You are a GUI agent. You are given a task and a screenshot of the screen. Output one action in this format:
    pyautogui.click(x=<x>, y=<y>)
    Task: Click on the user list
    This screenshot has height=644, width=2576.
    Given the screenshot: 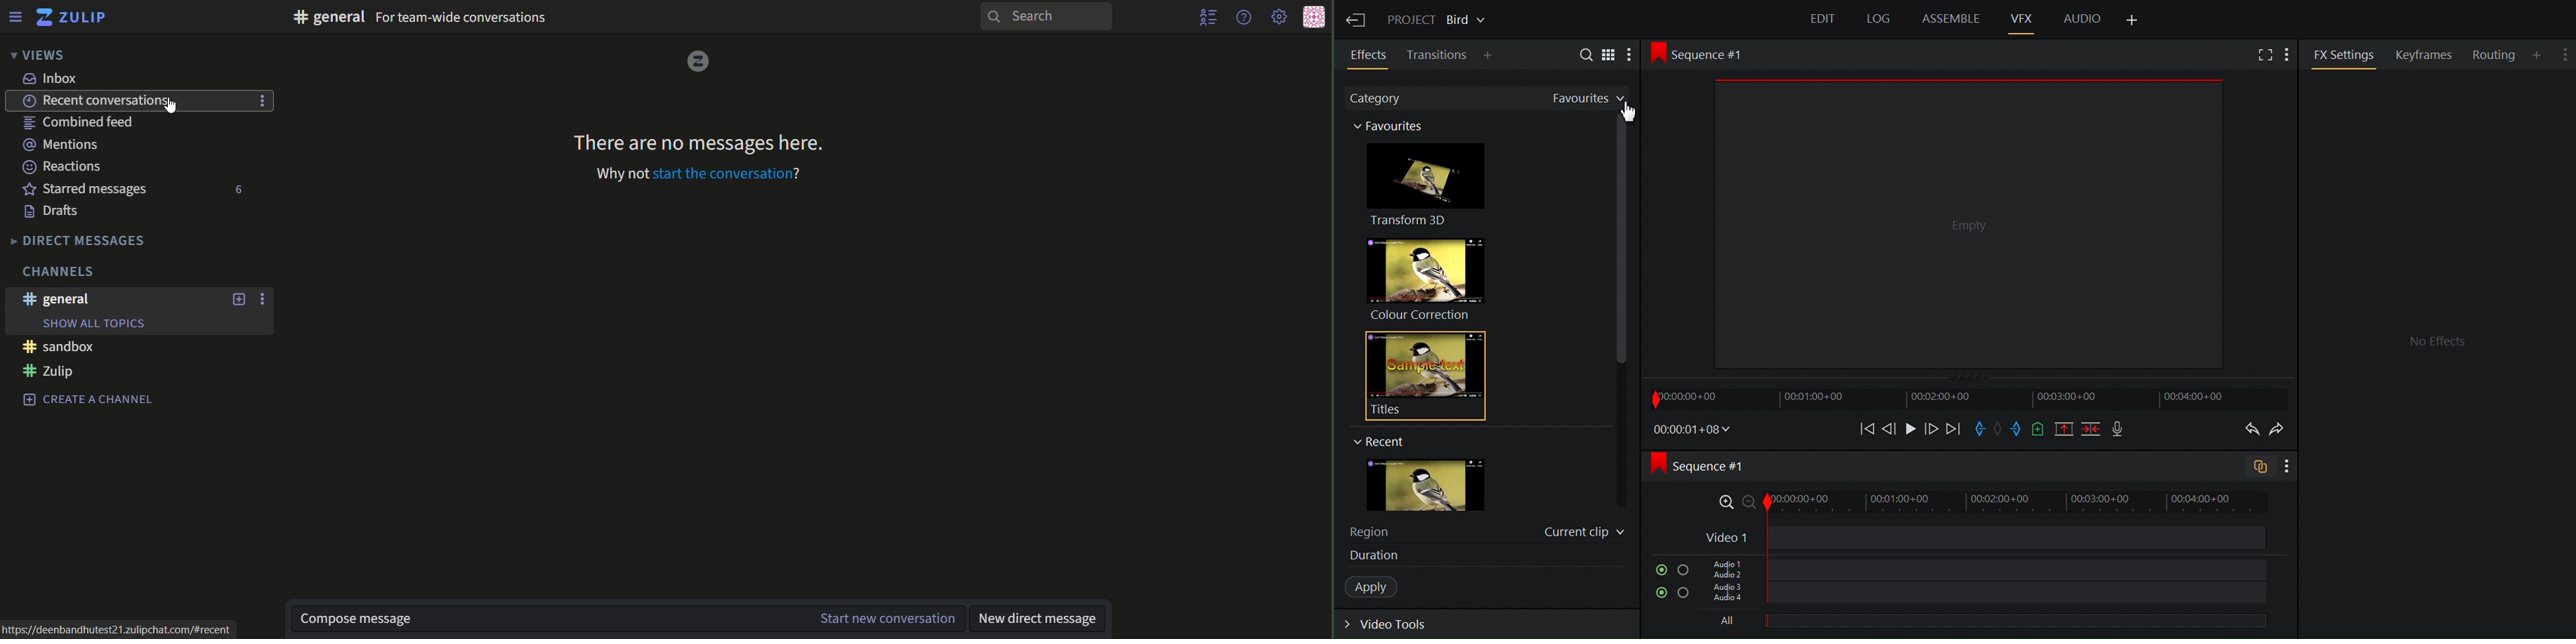 What is the action you would take?
    pyautogui.click(x=1209, y=17)
    